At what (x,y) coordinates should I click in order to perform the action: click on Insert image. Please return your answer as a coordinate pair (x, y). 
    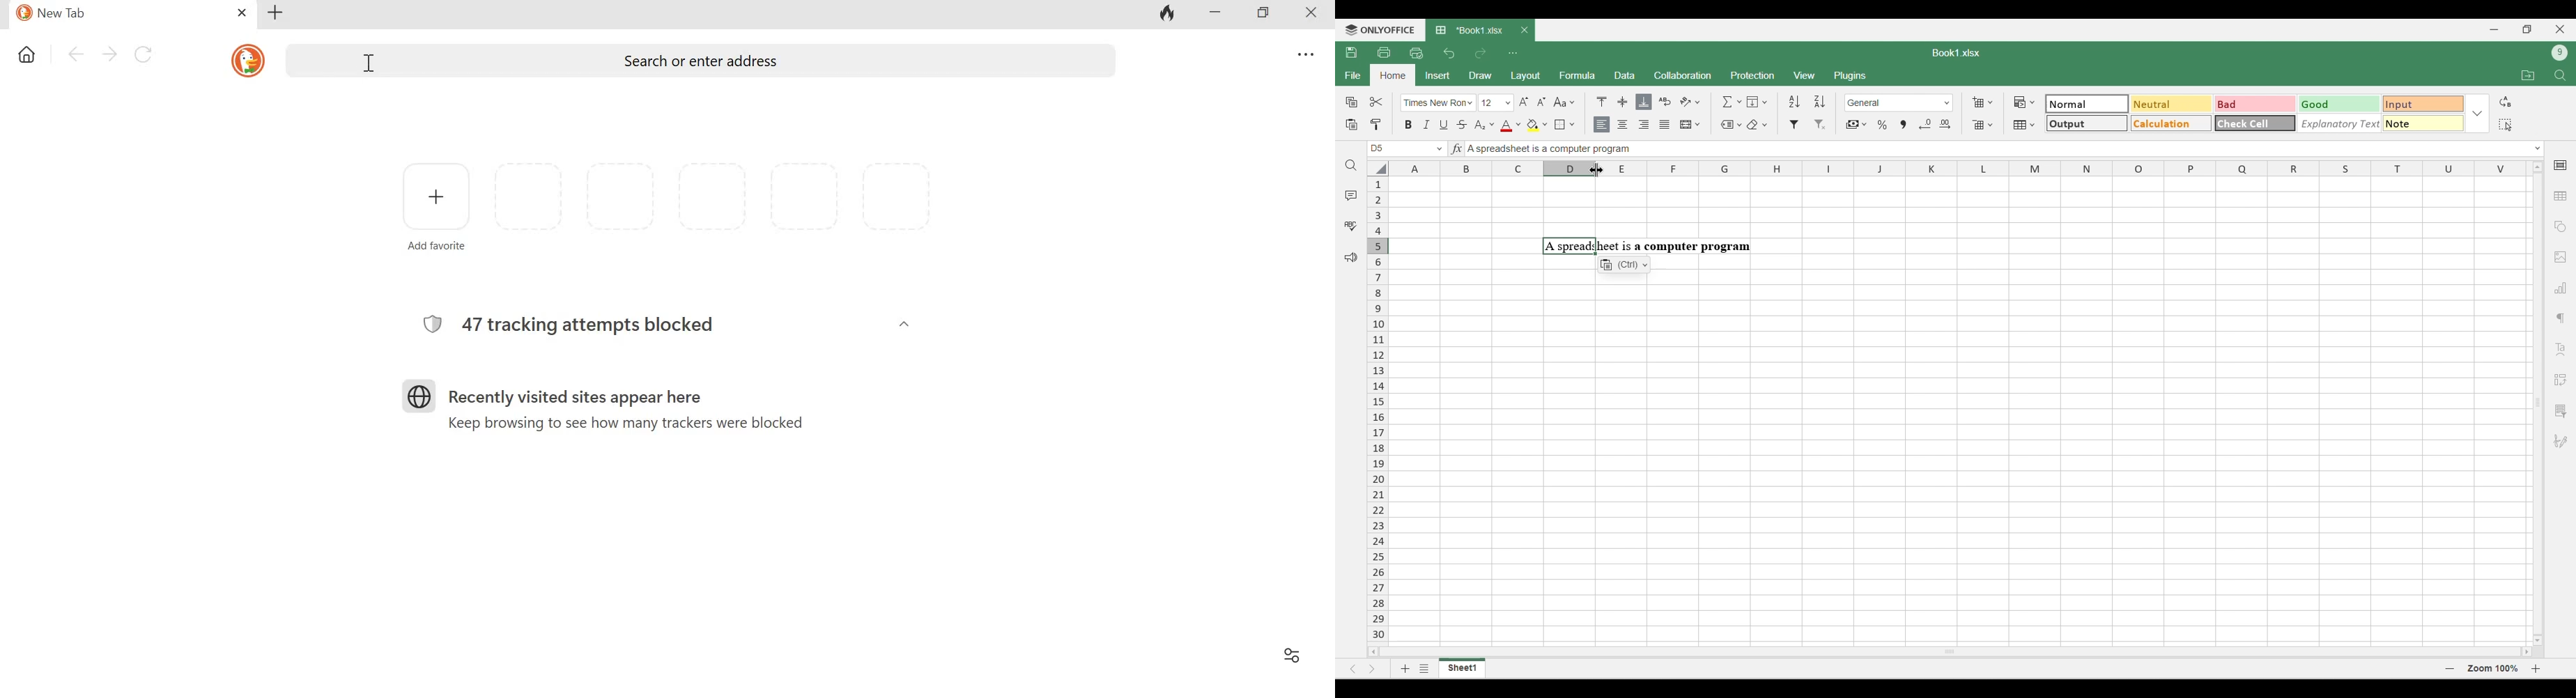
    Looking at the image, I should click on (2561, 258).